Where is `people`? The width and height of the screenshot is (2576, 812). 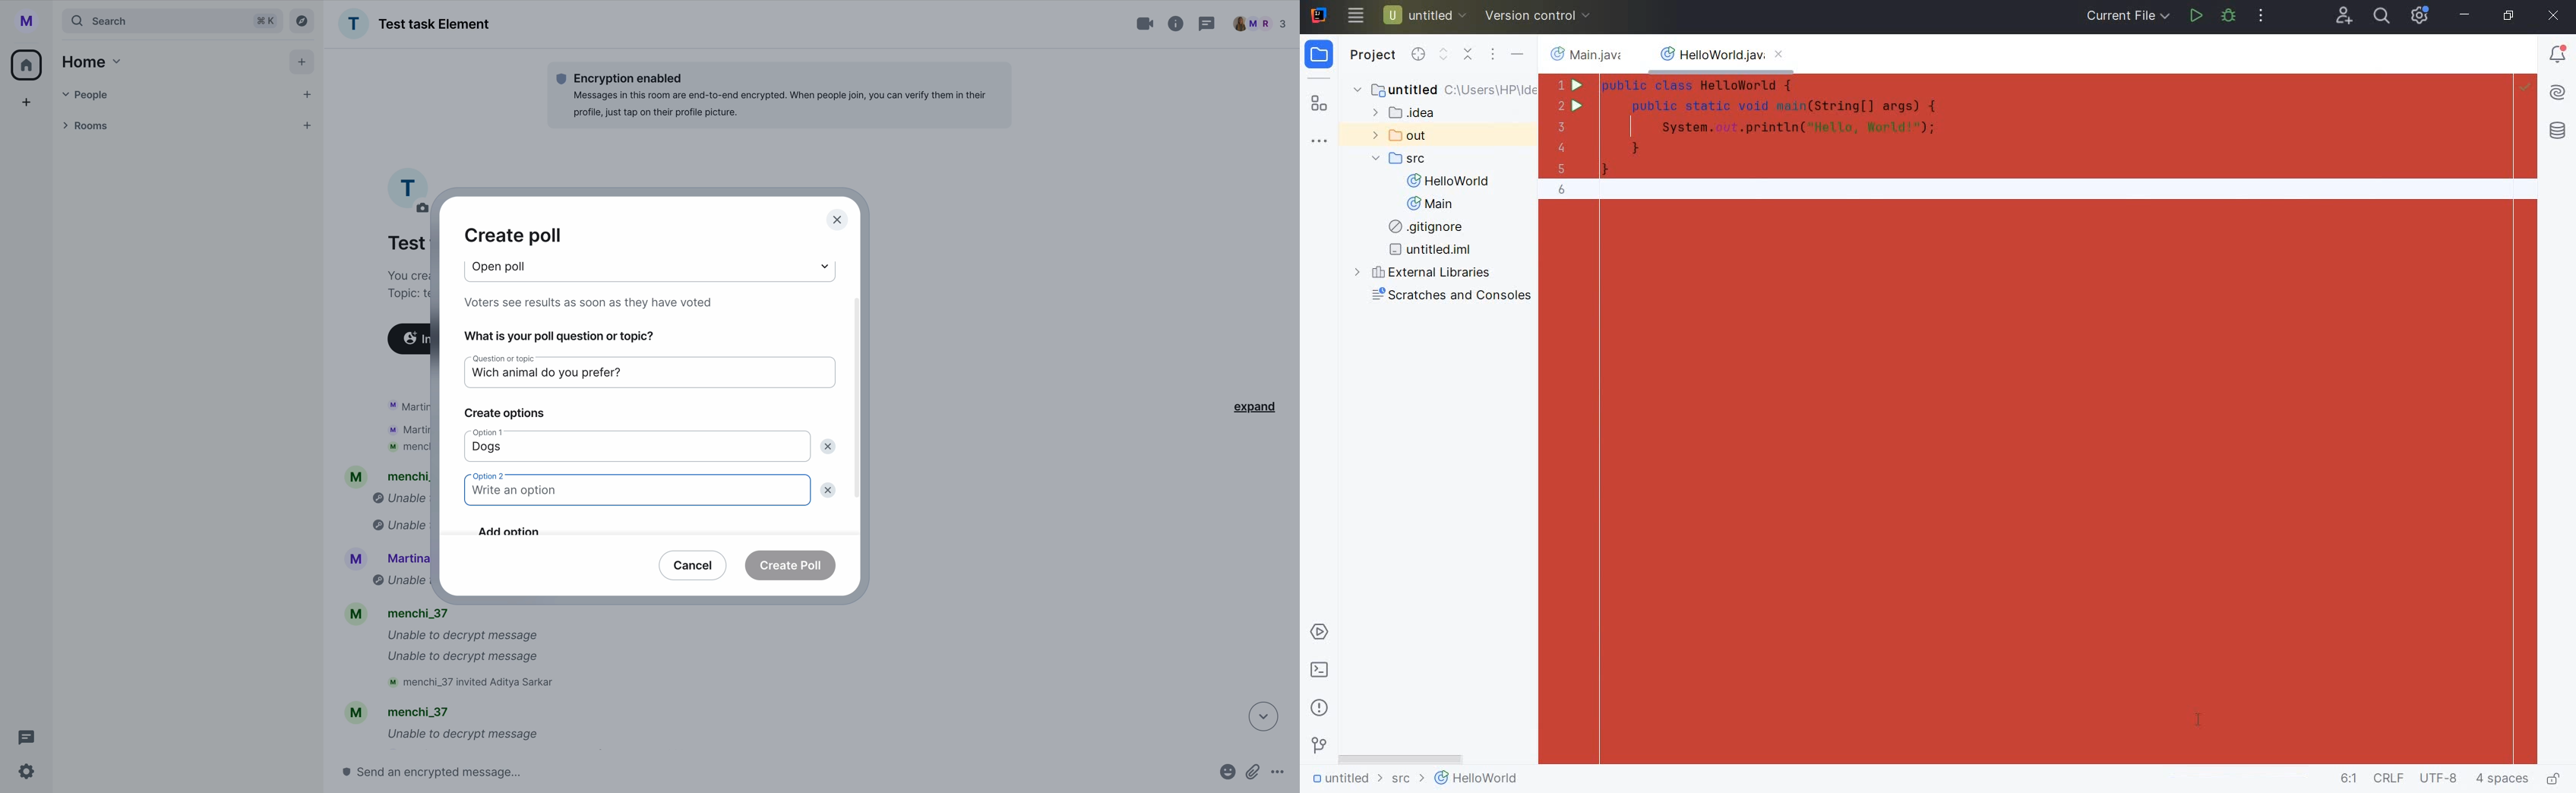 people is located at coordinates (1260, 24).